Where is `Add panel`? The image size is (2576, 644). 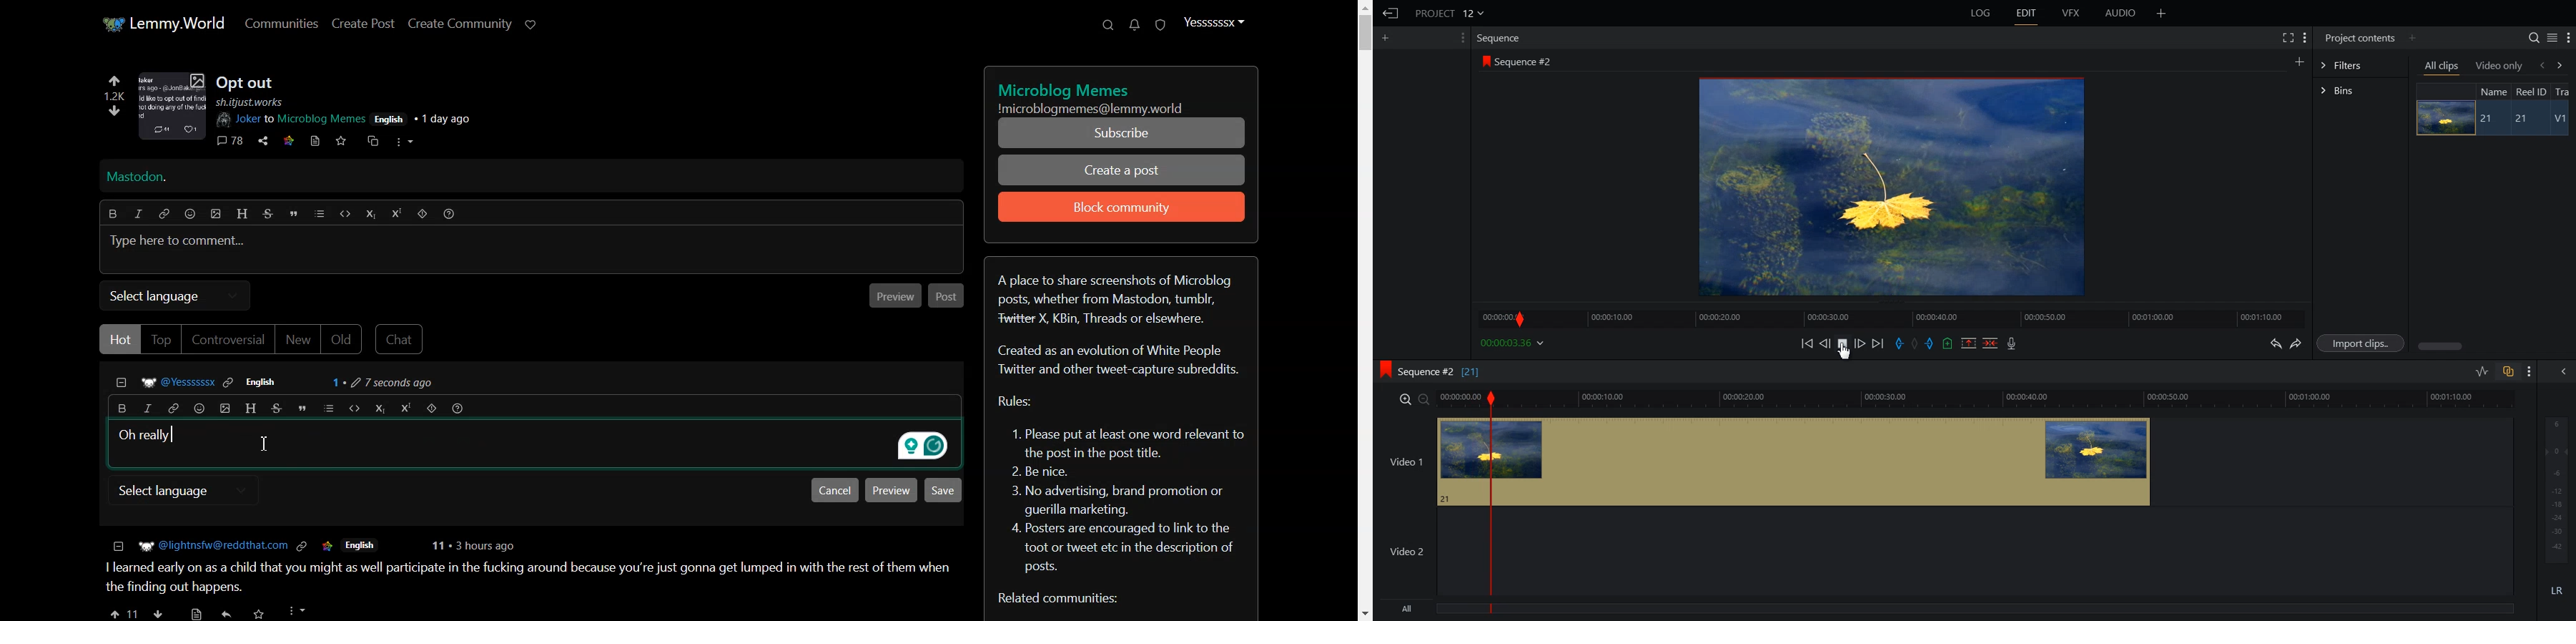
Add panel is located at coordinates (2412, 38).